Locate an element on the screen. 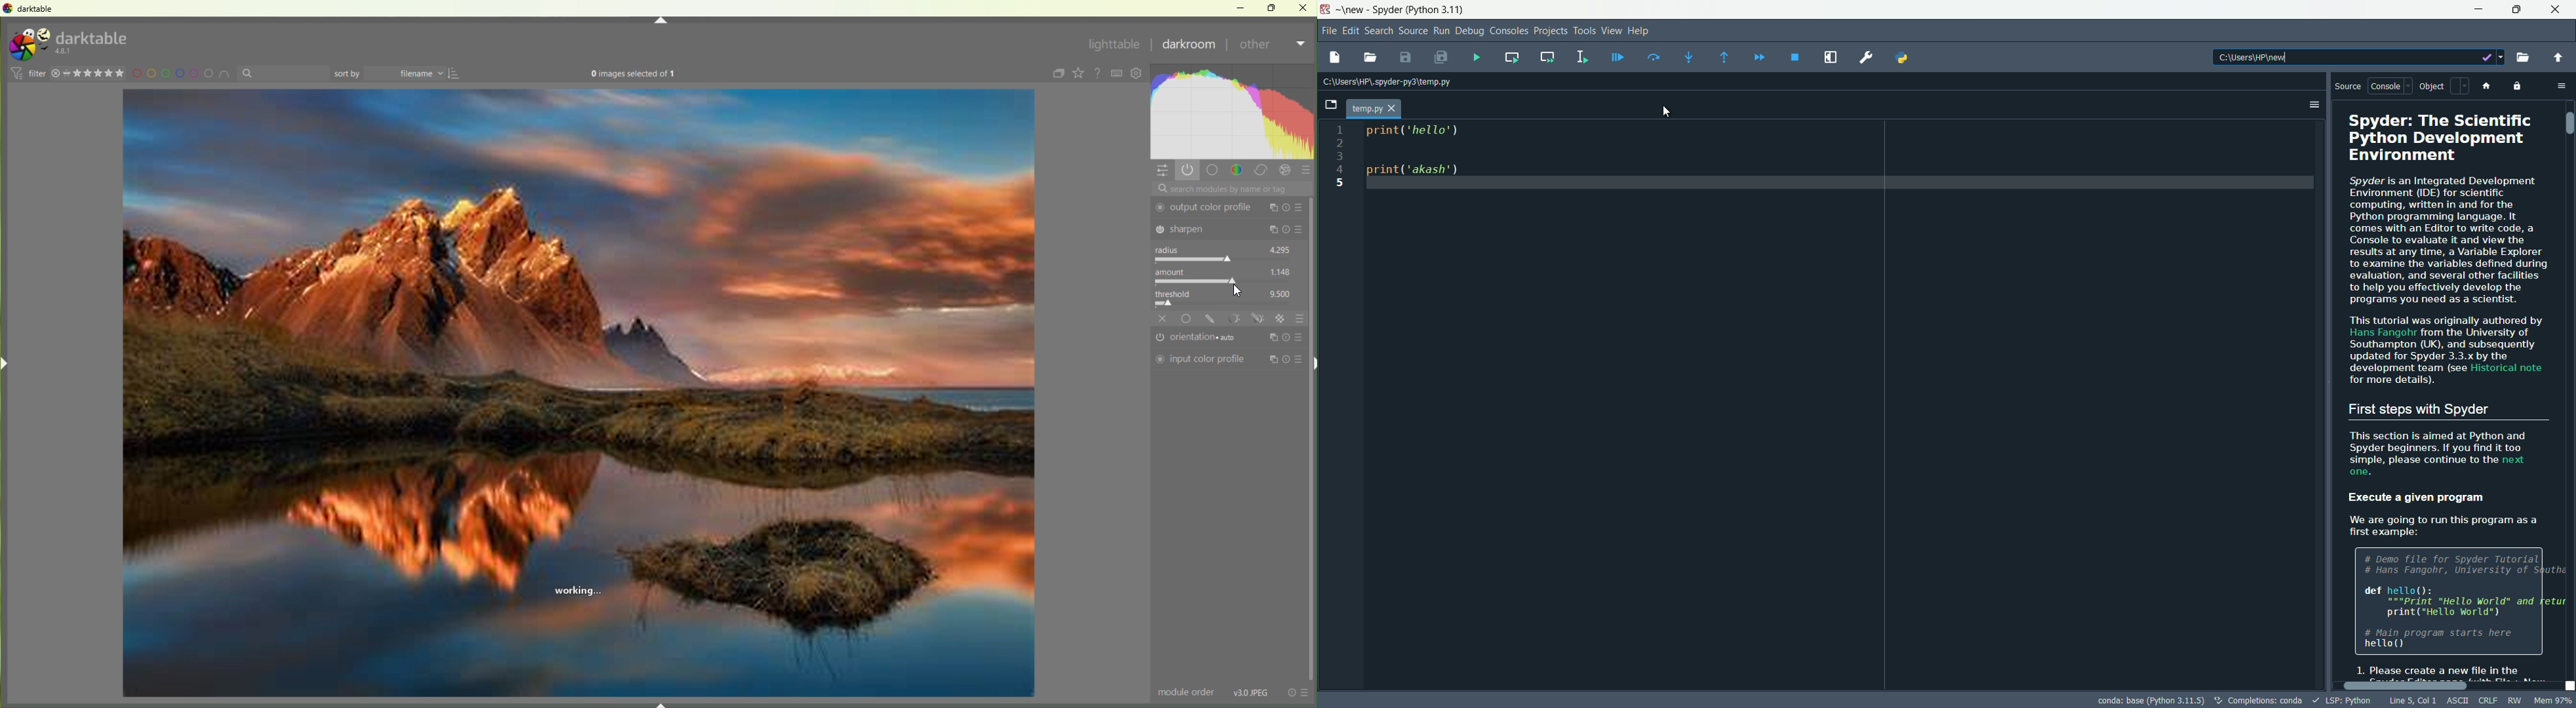 The image size is (2576, 728). console is located at coordinates (2389, 86).